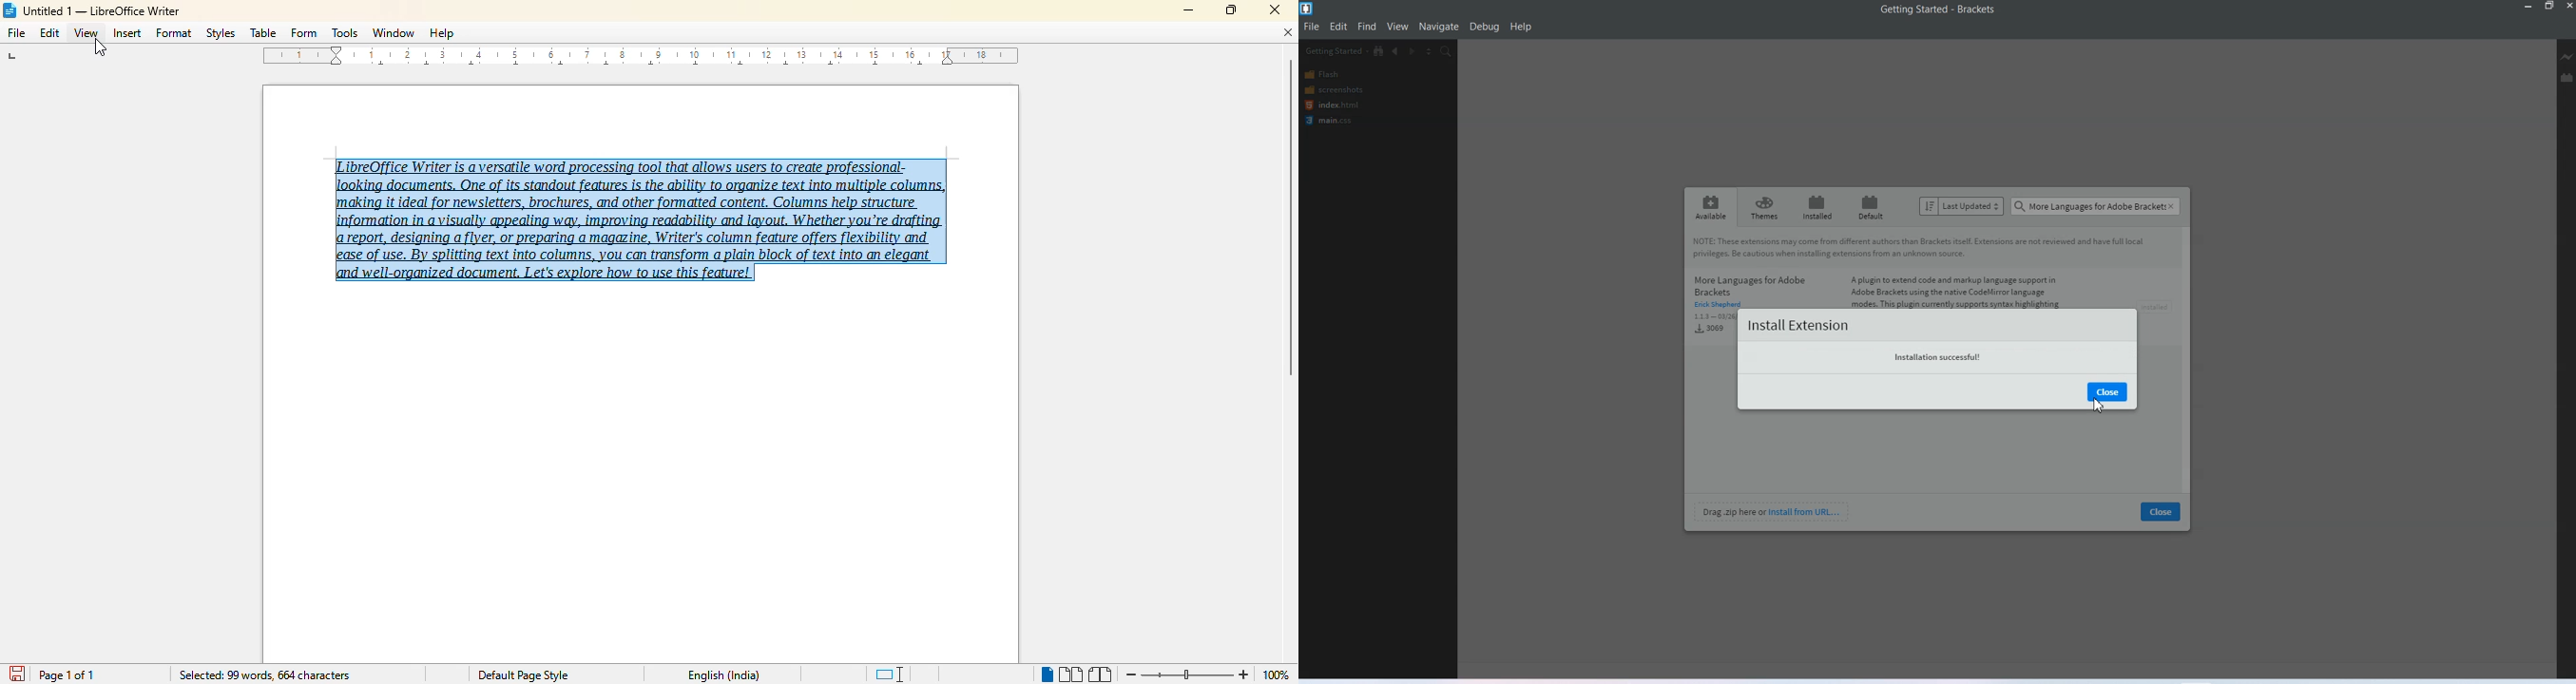 Image resolution: width=2576 pixels, height=700 pixels. What do you see at coordinates (2099, 406) in the screenshot?
I see `Cursor` at bounding box center [2099, 406].